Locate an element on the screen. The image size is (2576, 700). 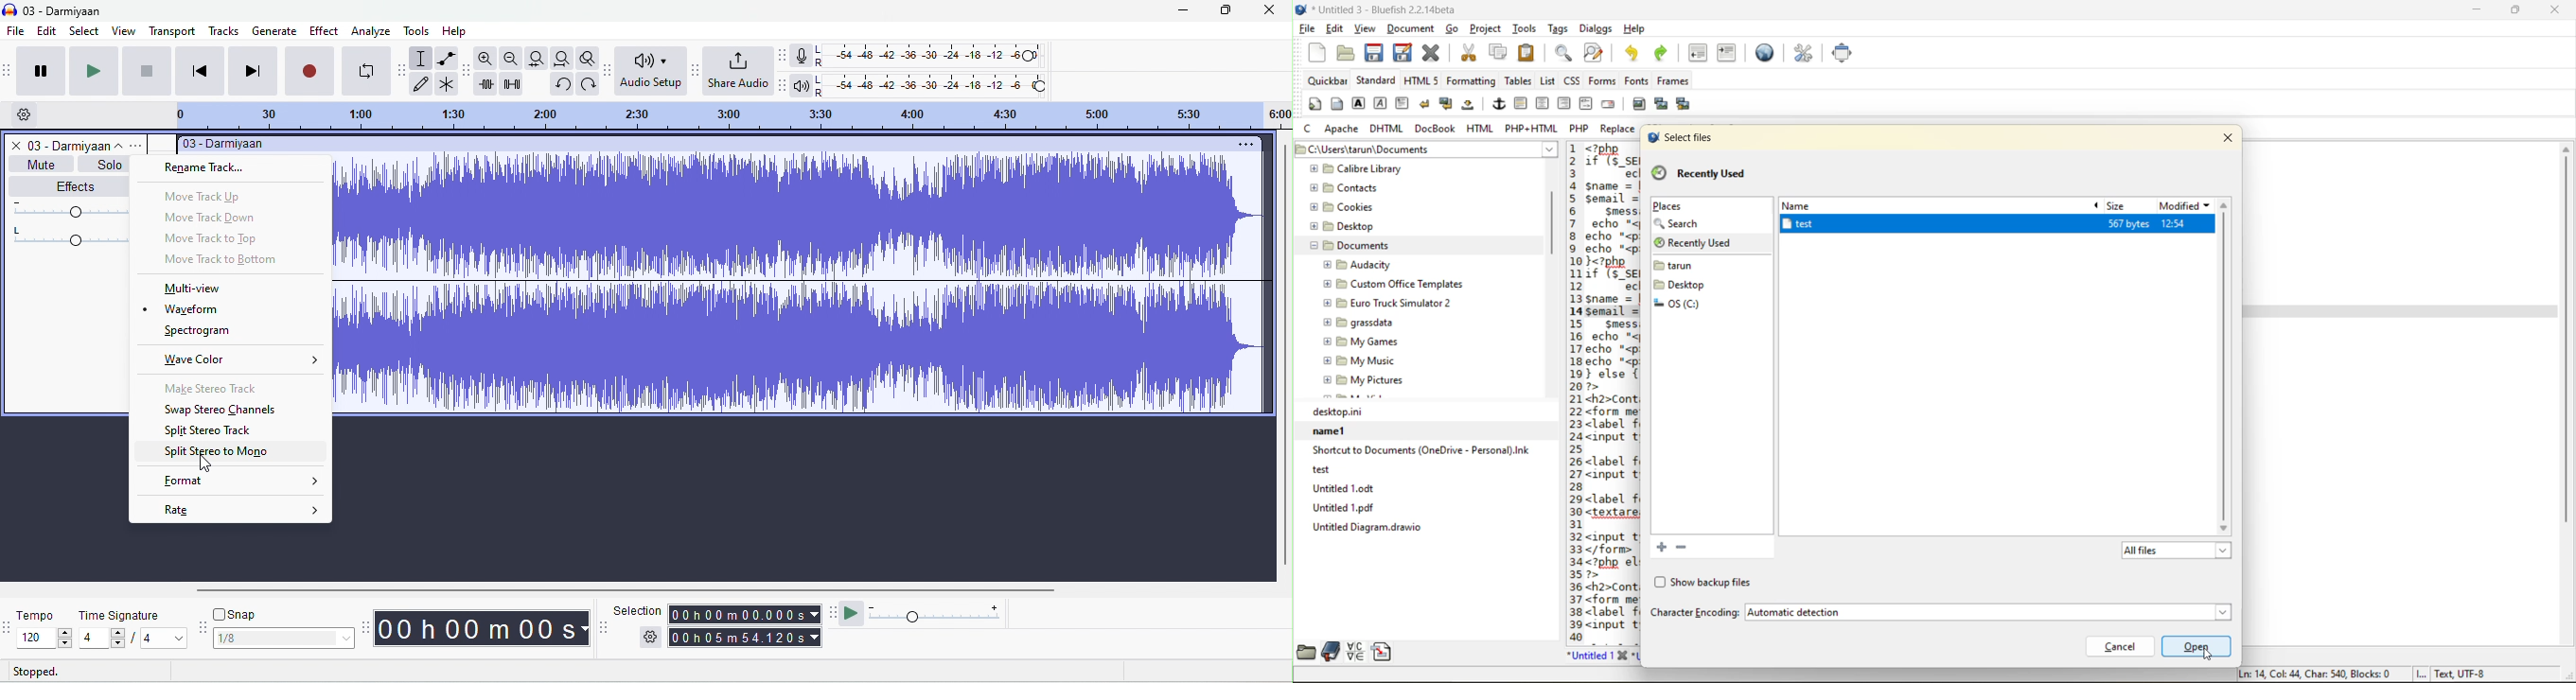
effect is located at coordinates (325, 29).